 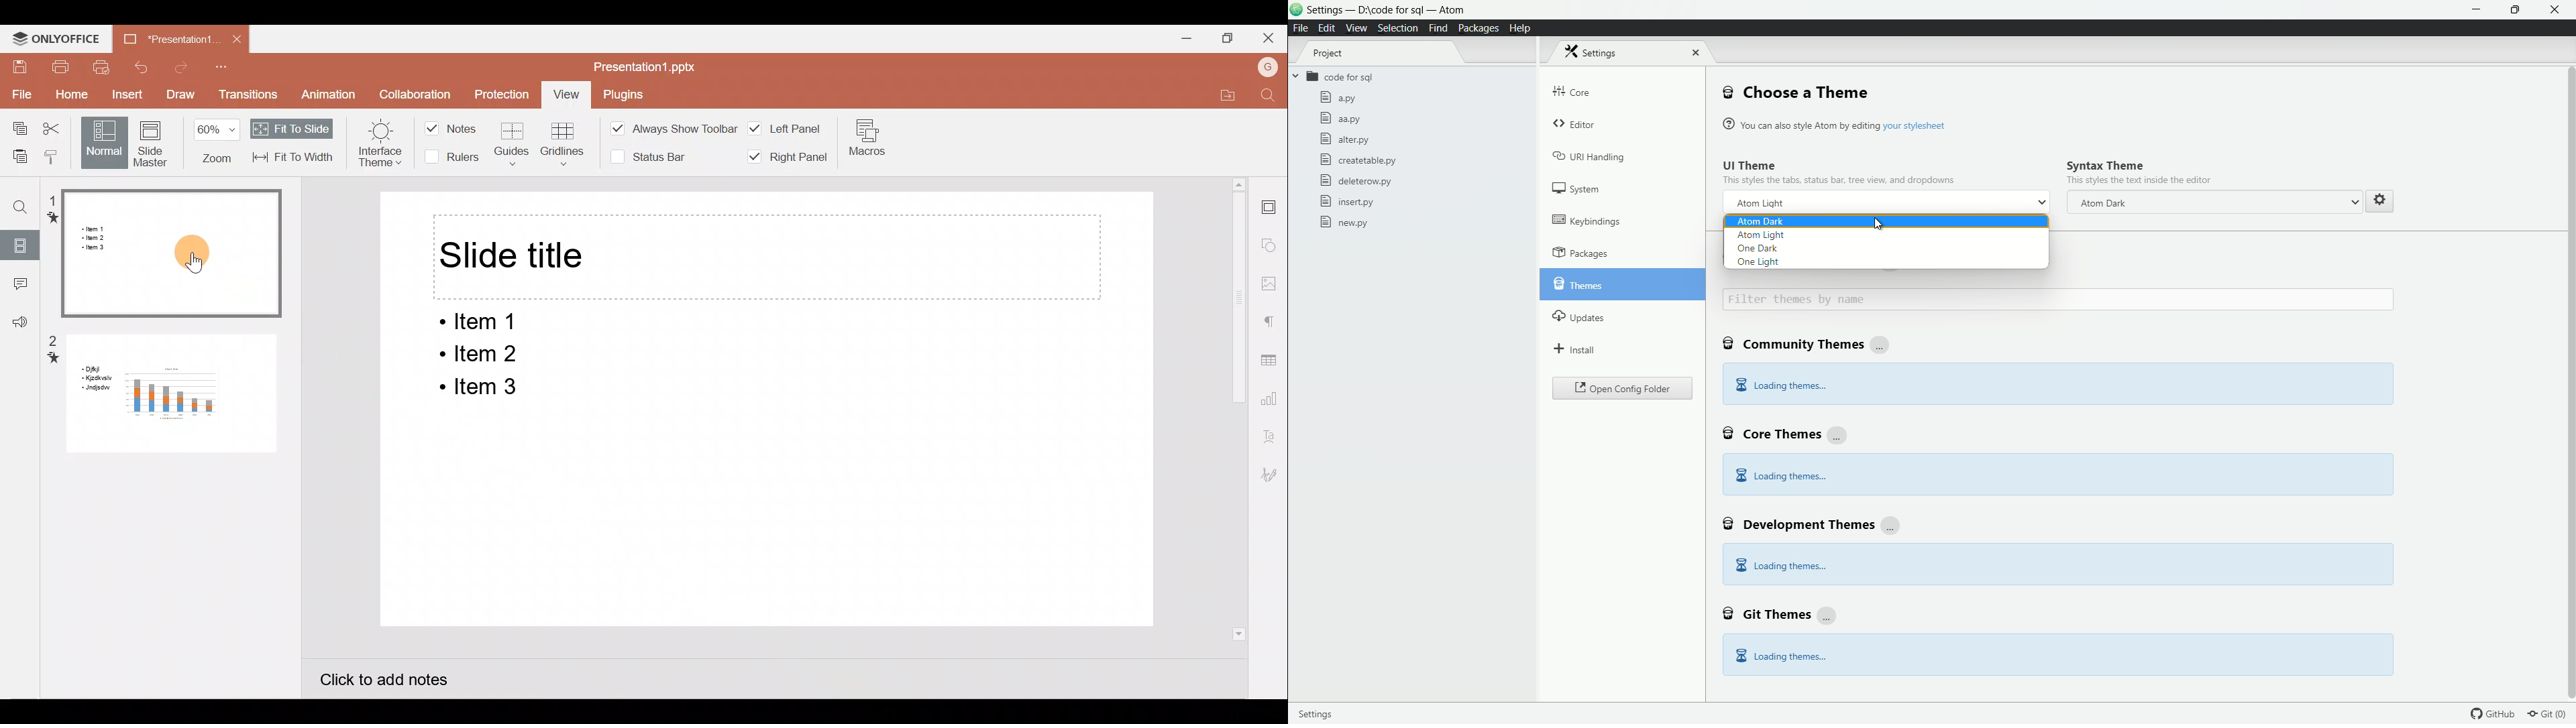 What do you see at coordinates (2058, 300) in the screenshot?
I see `filter themes by name` at bounding box center [2058, 300].